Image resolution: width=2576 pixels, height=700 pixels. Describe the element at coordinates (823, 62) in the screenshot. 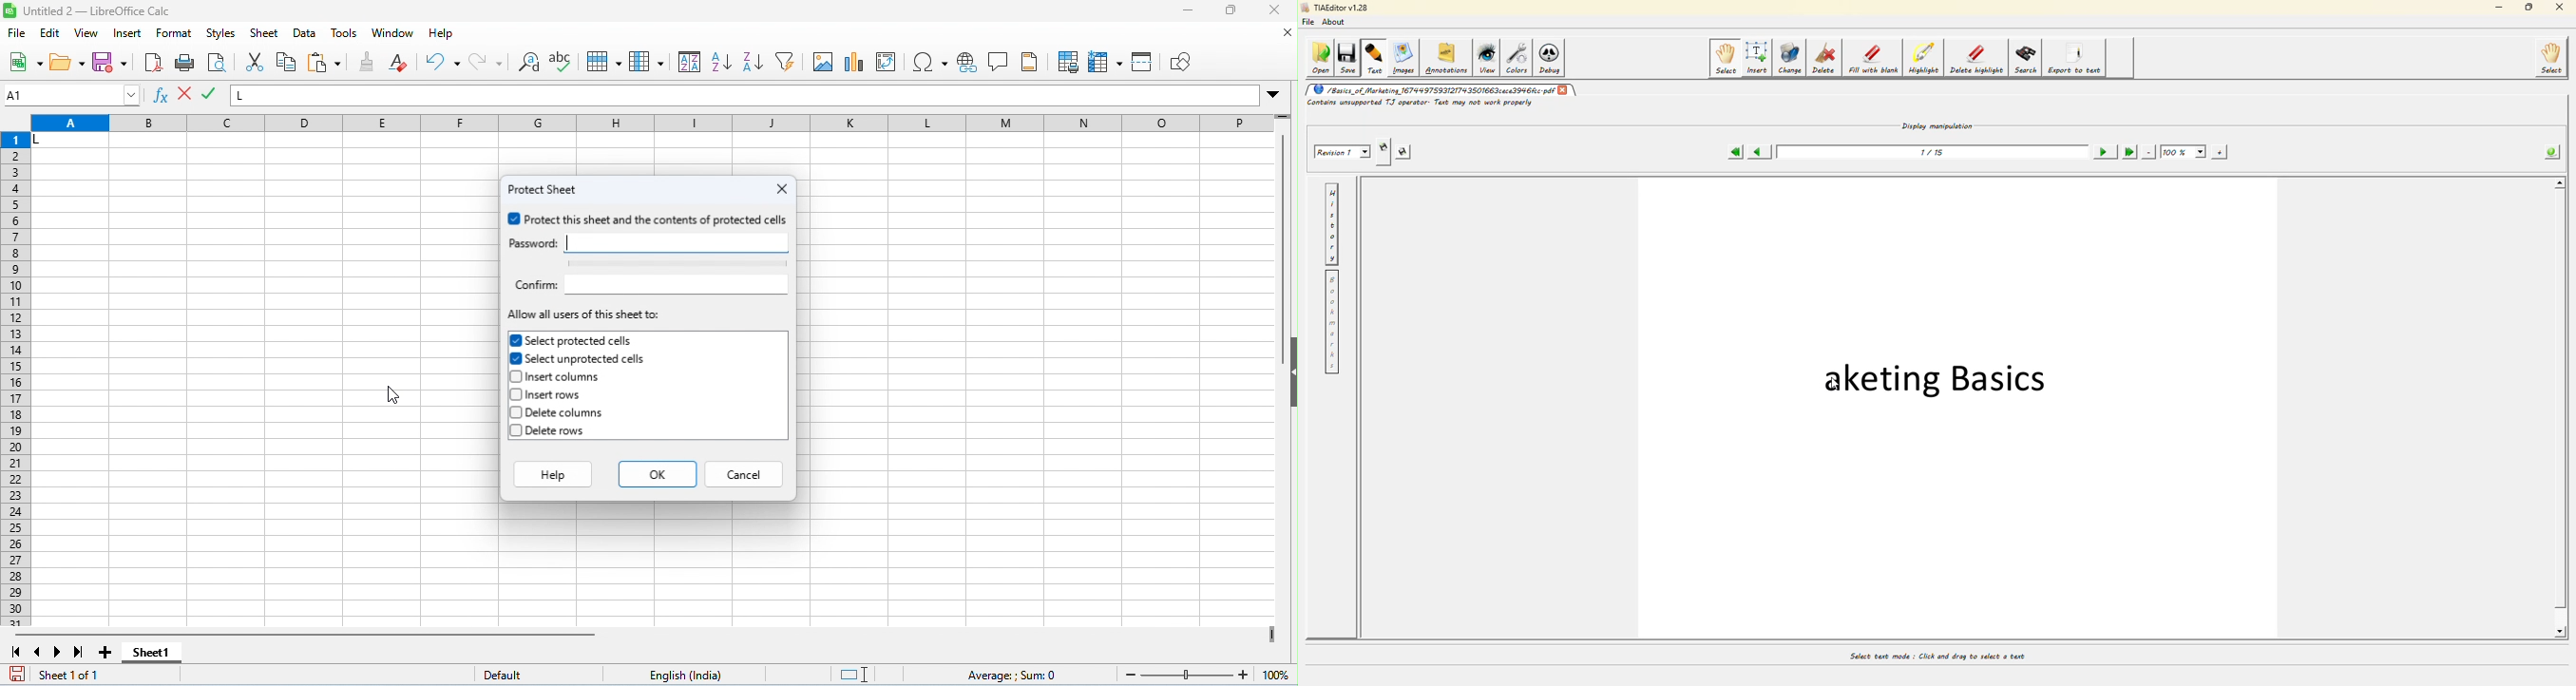

I see `insert image` at that location.